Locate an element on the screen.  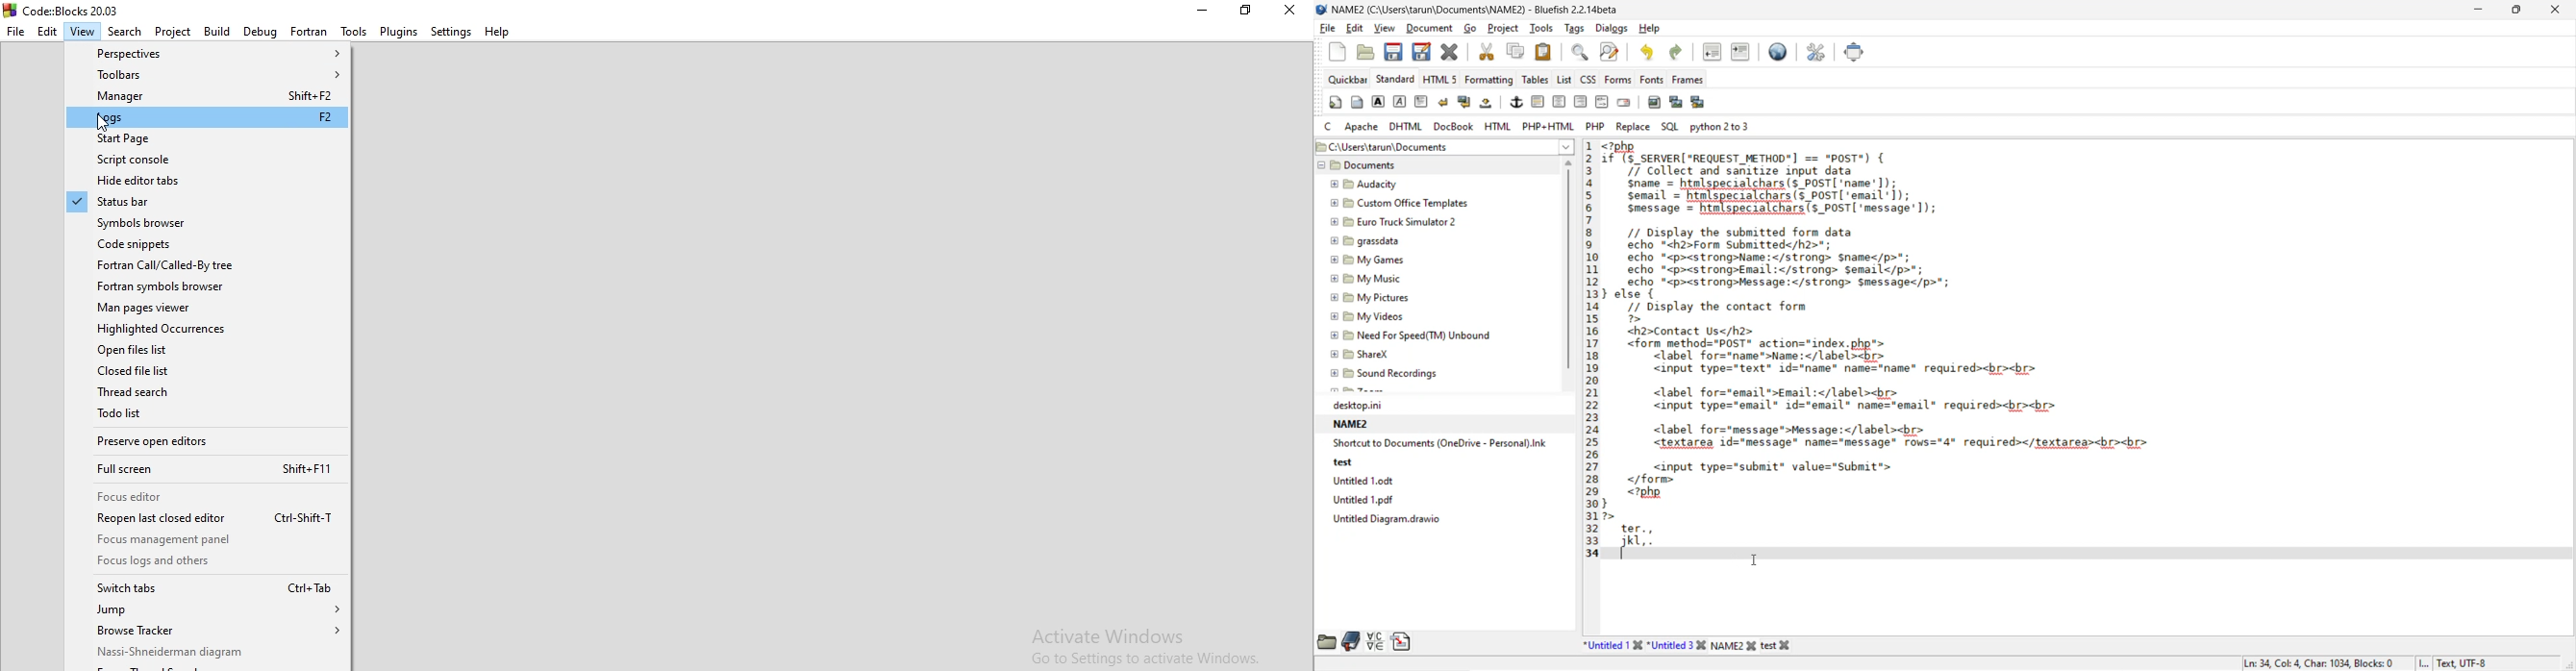
Start Page is located at coordinates (208, 139).